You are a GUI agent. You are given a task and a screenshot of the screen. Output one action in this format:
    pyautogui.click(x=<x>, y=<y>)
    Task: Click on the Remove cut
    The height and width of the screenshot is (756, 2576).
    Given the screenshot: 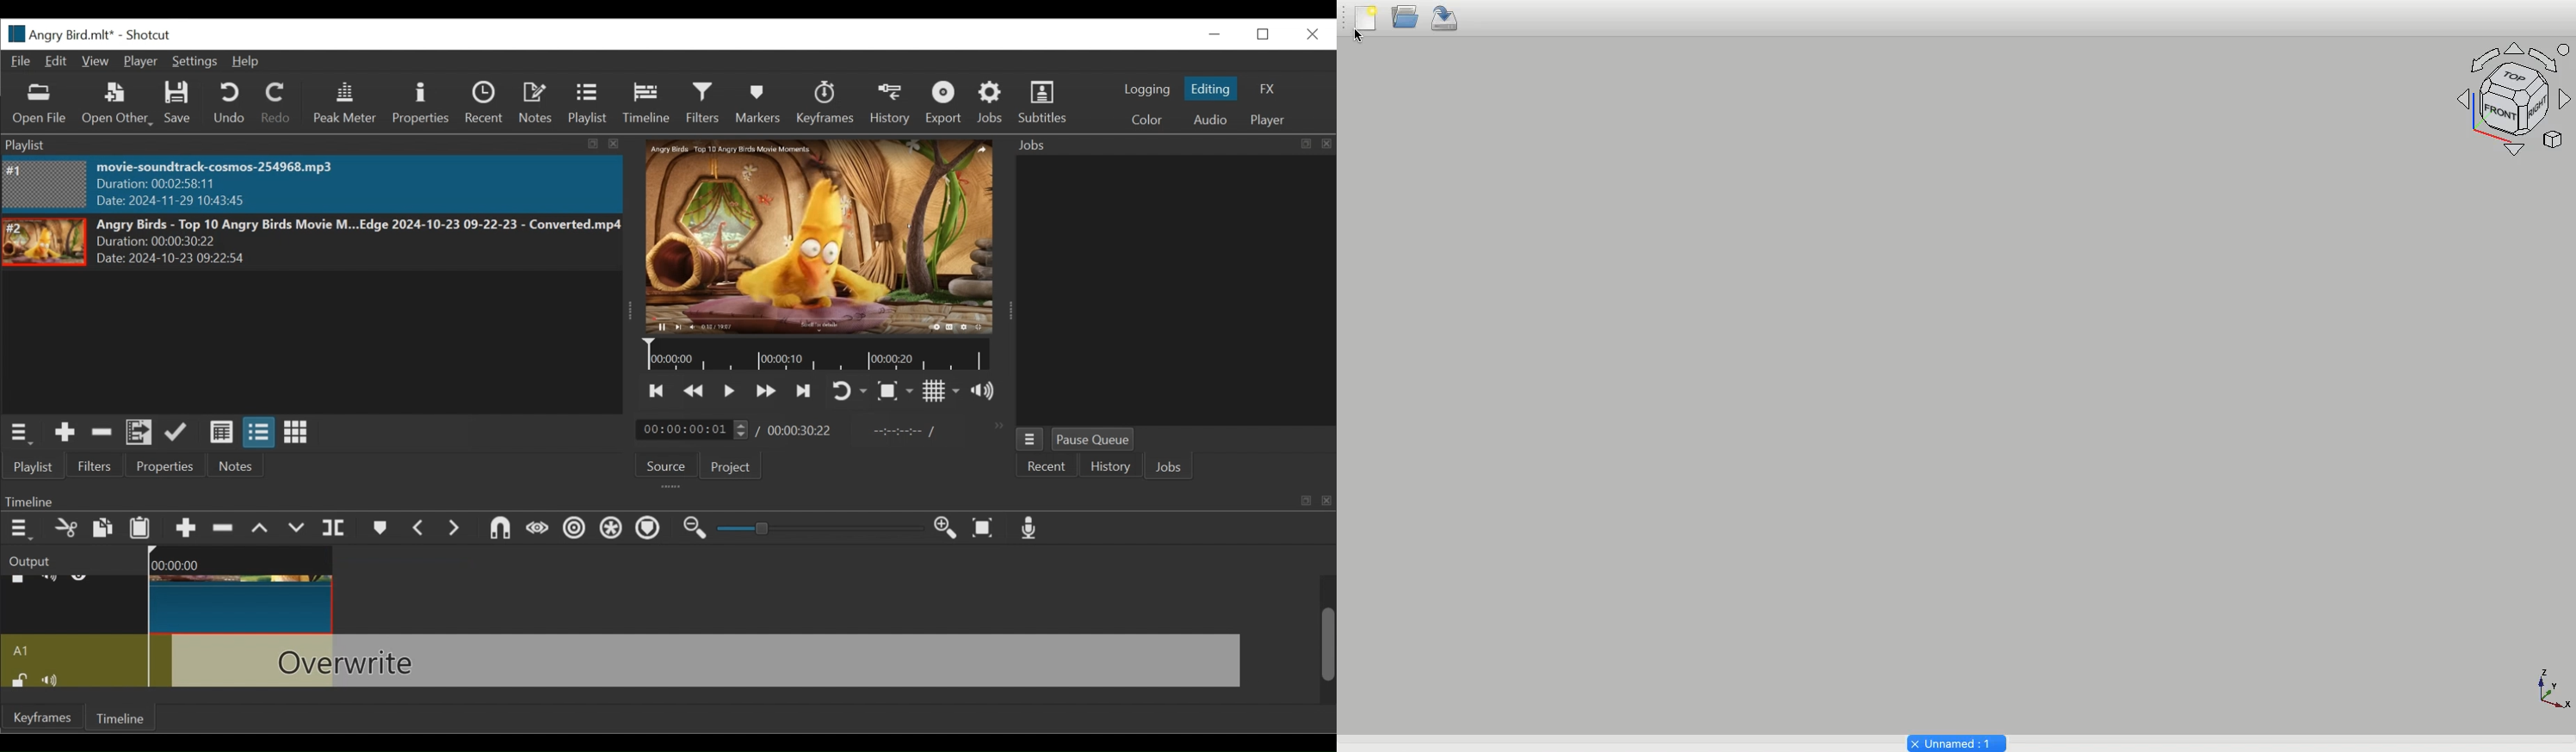 What is the action you would take?
    pyautogui.click(x=102, y=434)
    